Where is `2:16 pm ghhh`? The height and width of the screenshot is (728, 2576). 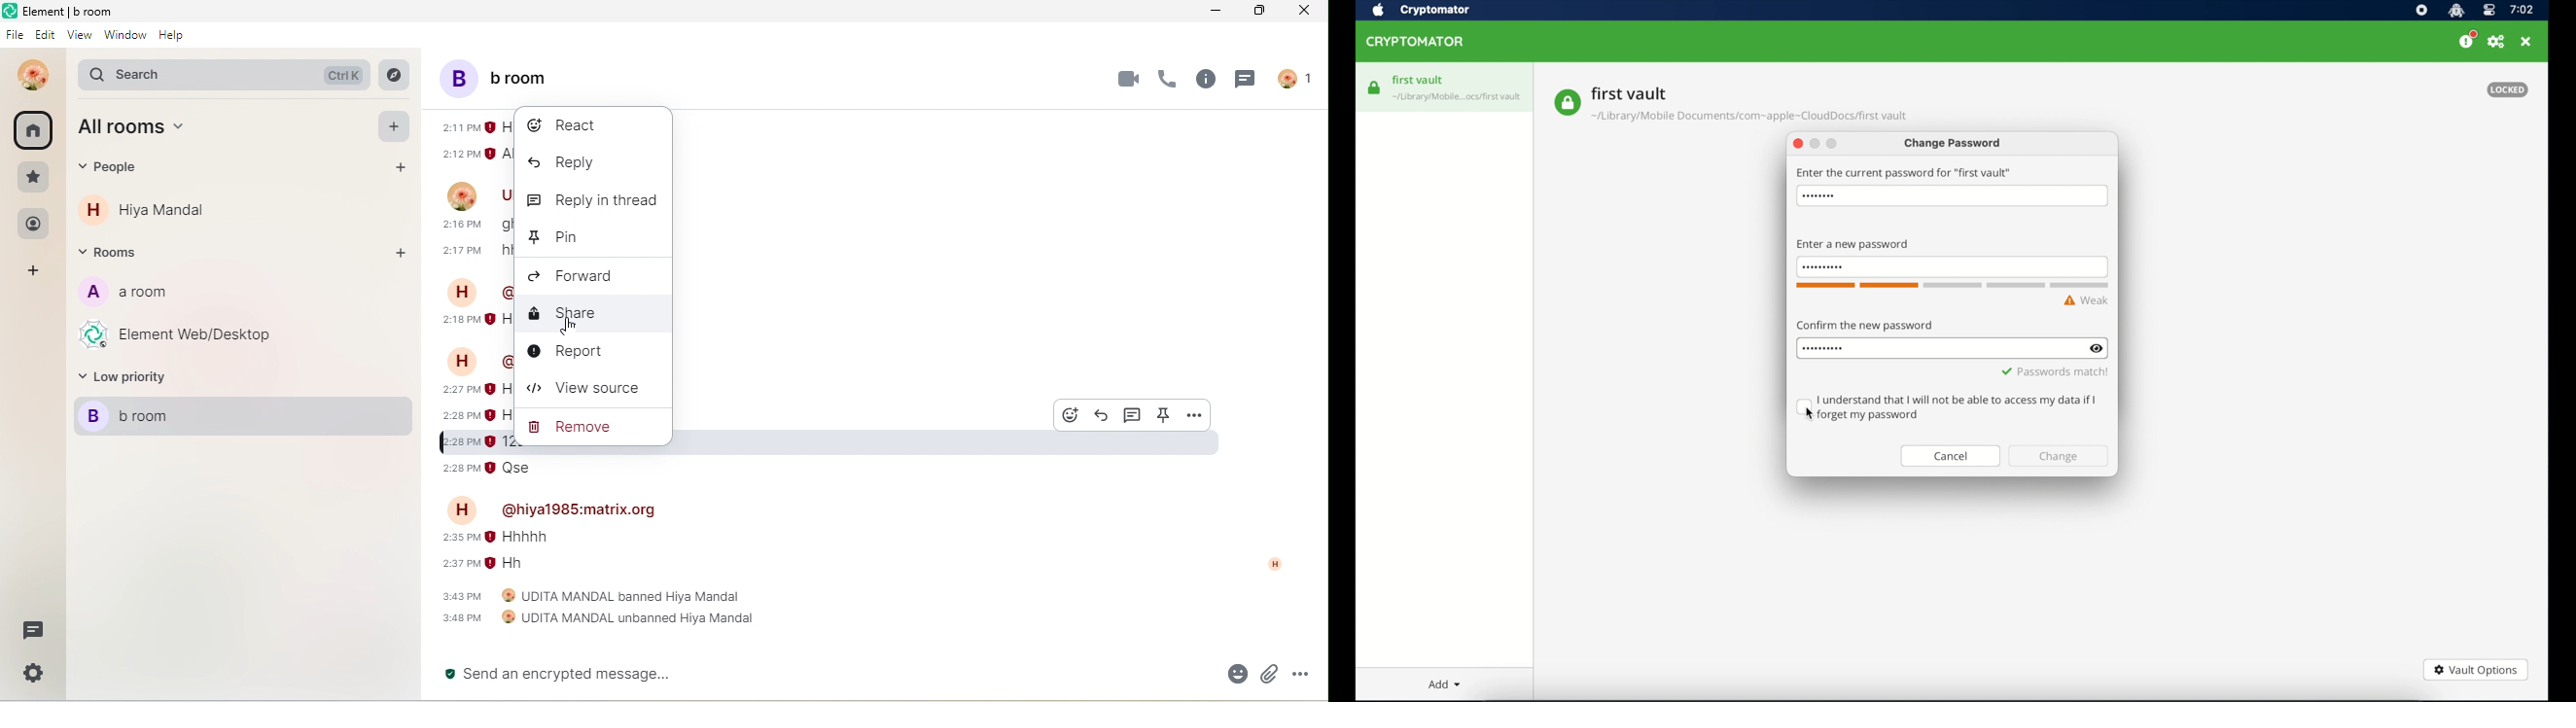 2:16 pm ghhh is located at coordinates (474, 225).